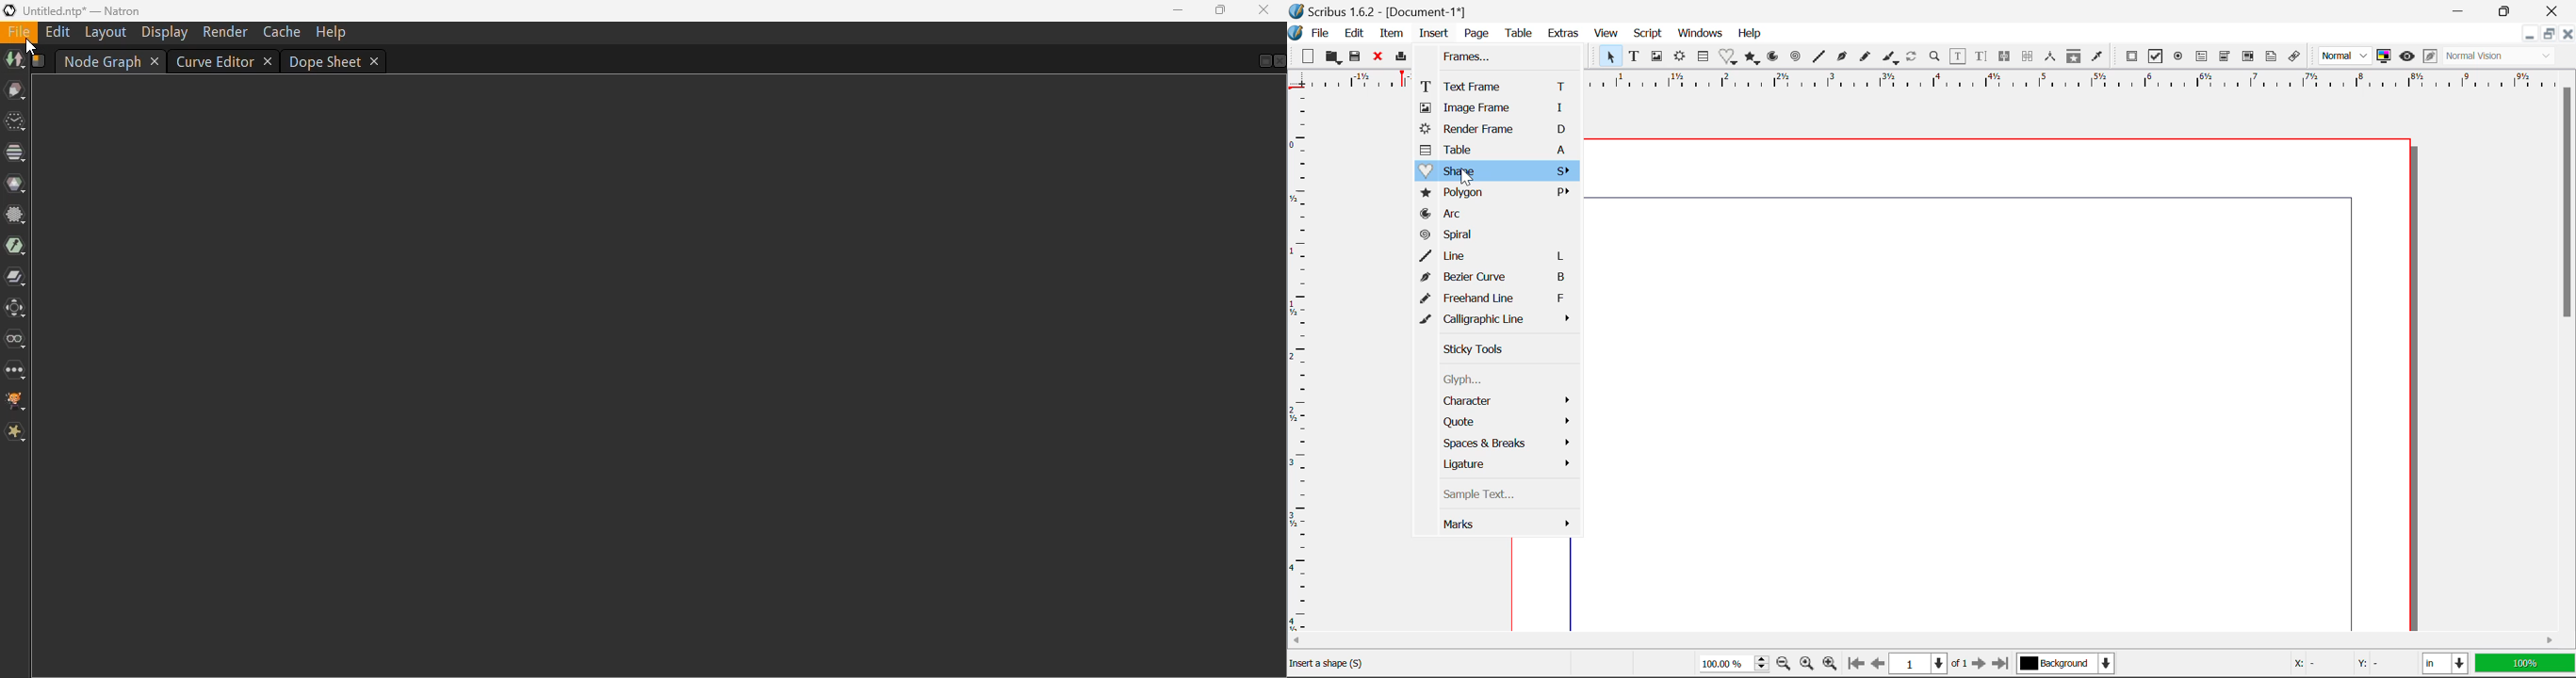 The image size is (2576, 700). What do you see at coordinates (1498, 300) in the screenshot?
I see `Freehand Line` at bounding box center [1498, 300].